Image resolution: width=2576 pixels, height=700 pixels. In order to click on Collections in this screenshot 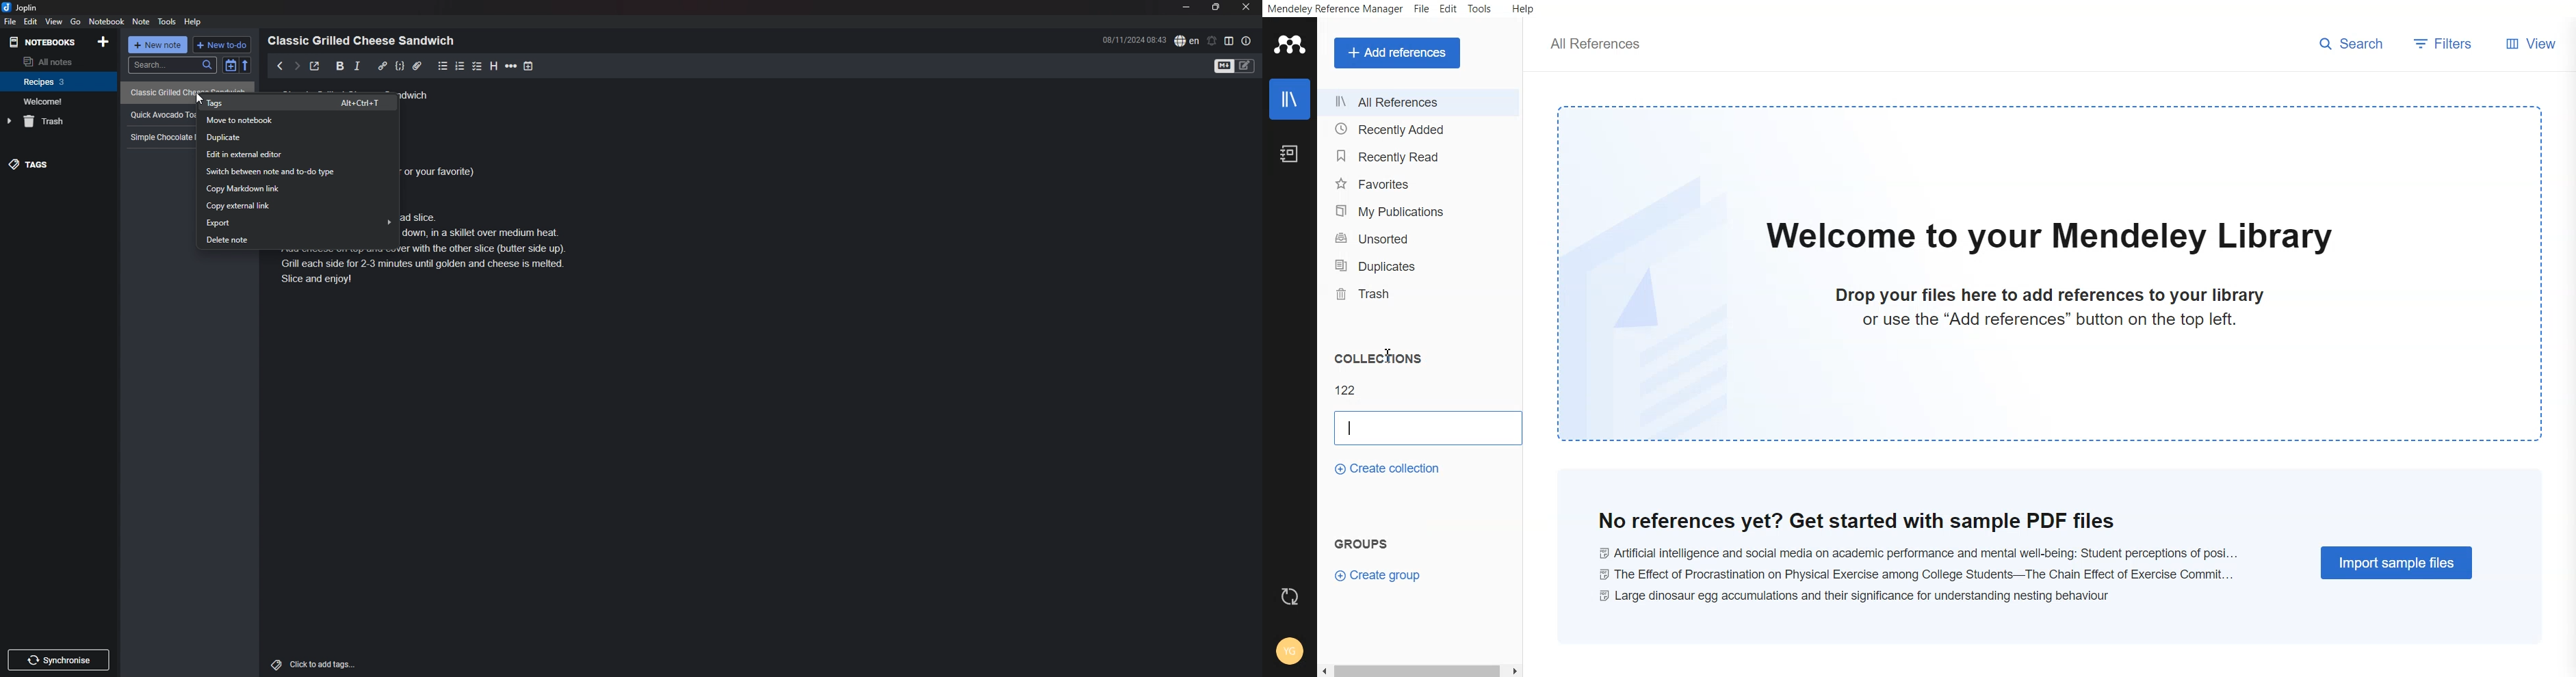, I will do `click(1379, 358)`.